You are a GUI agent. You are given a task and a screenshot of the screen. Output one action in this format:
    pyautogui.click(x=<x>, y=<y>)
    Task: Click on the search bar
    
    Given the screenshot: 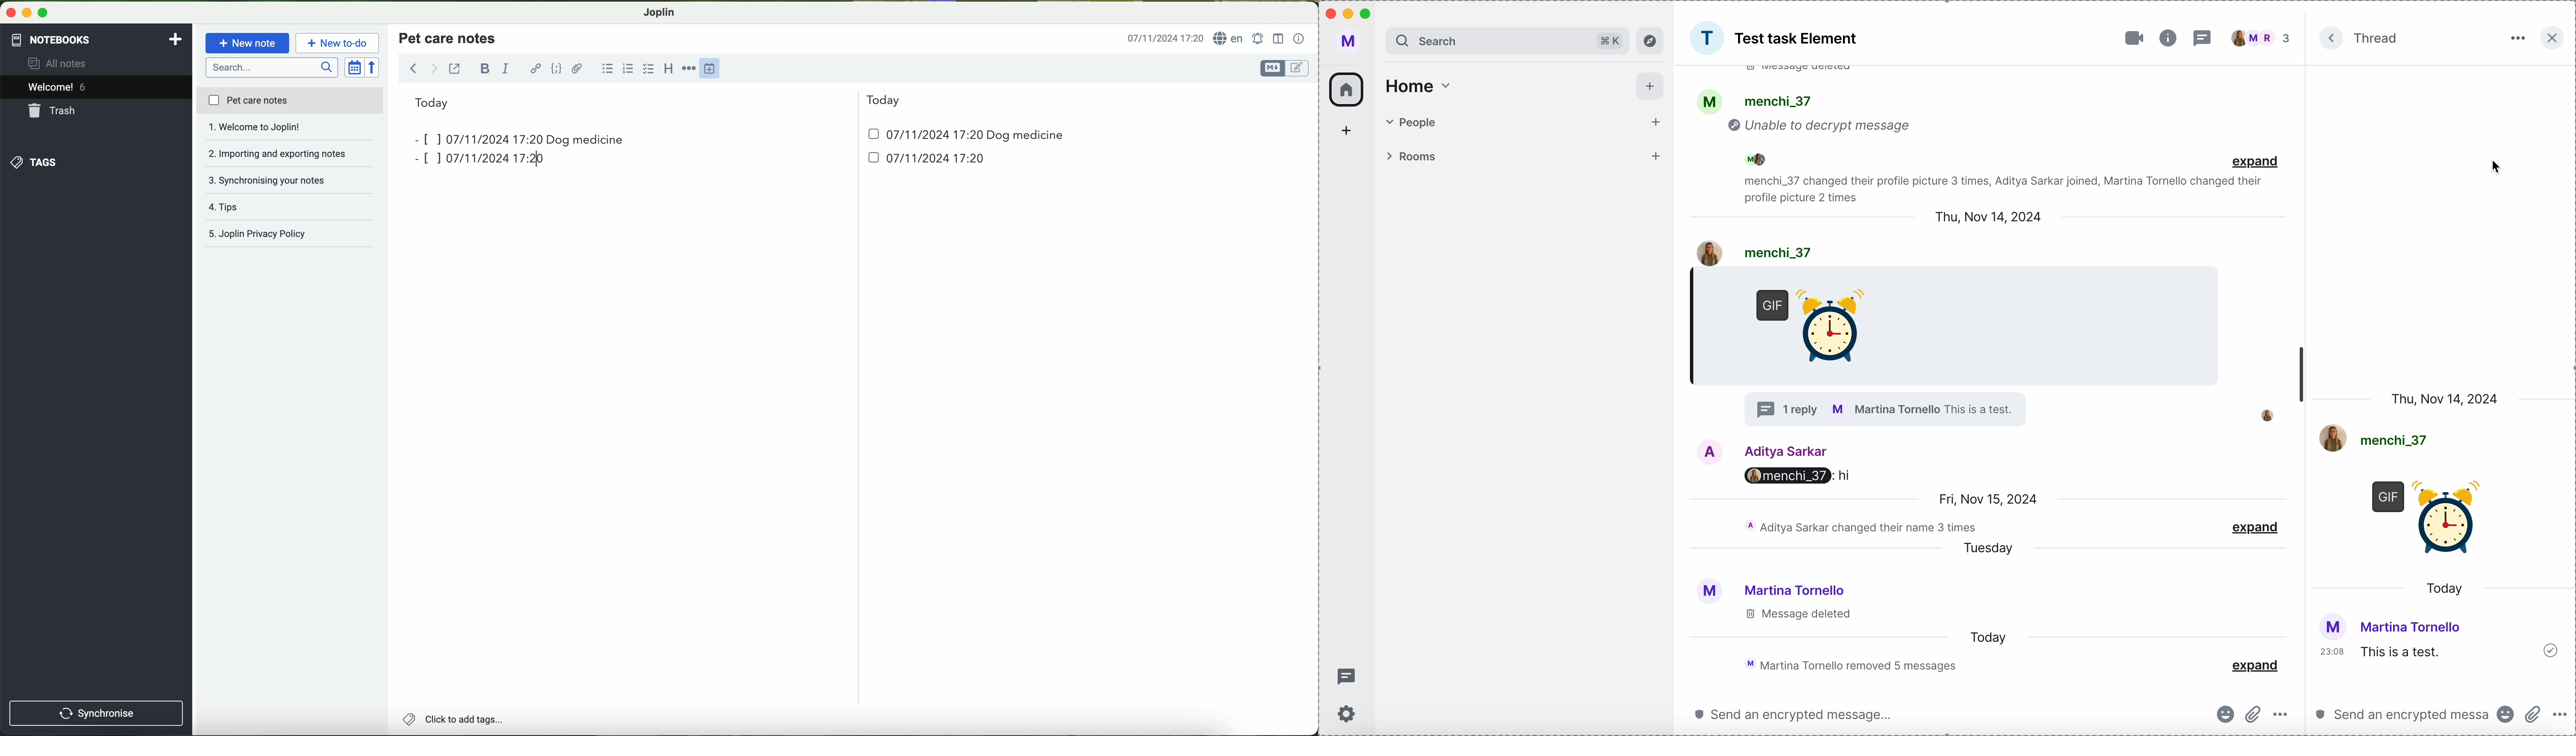 What is the action you would take?
    pyautogui.click(x=1507, y=41)
    